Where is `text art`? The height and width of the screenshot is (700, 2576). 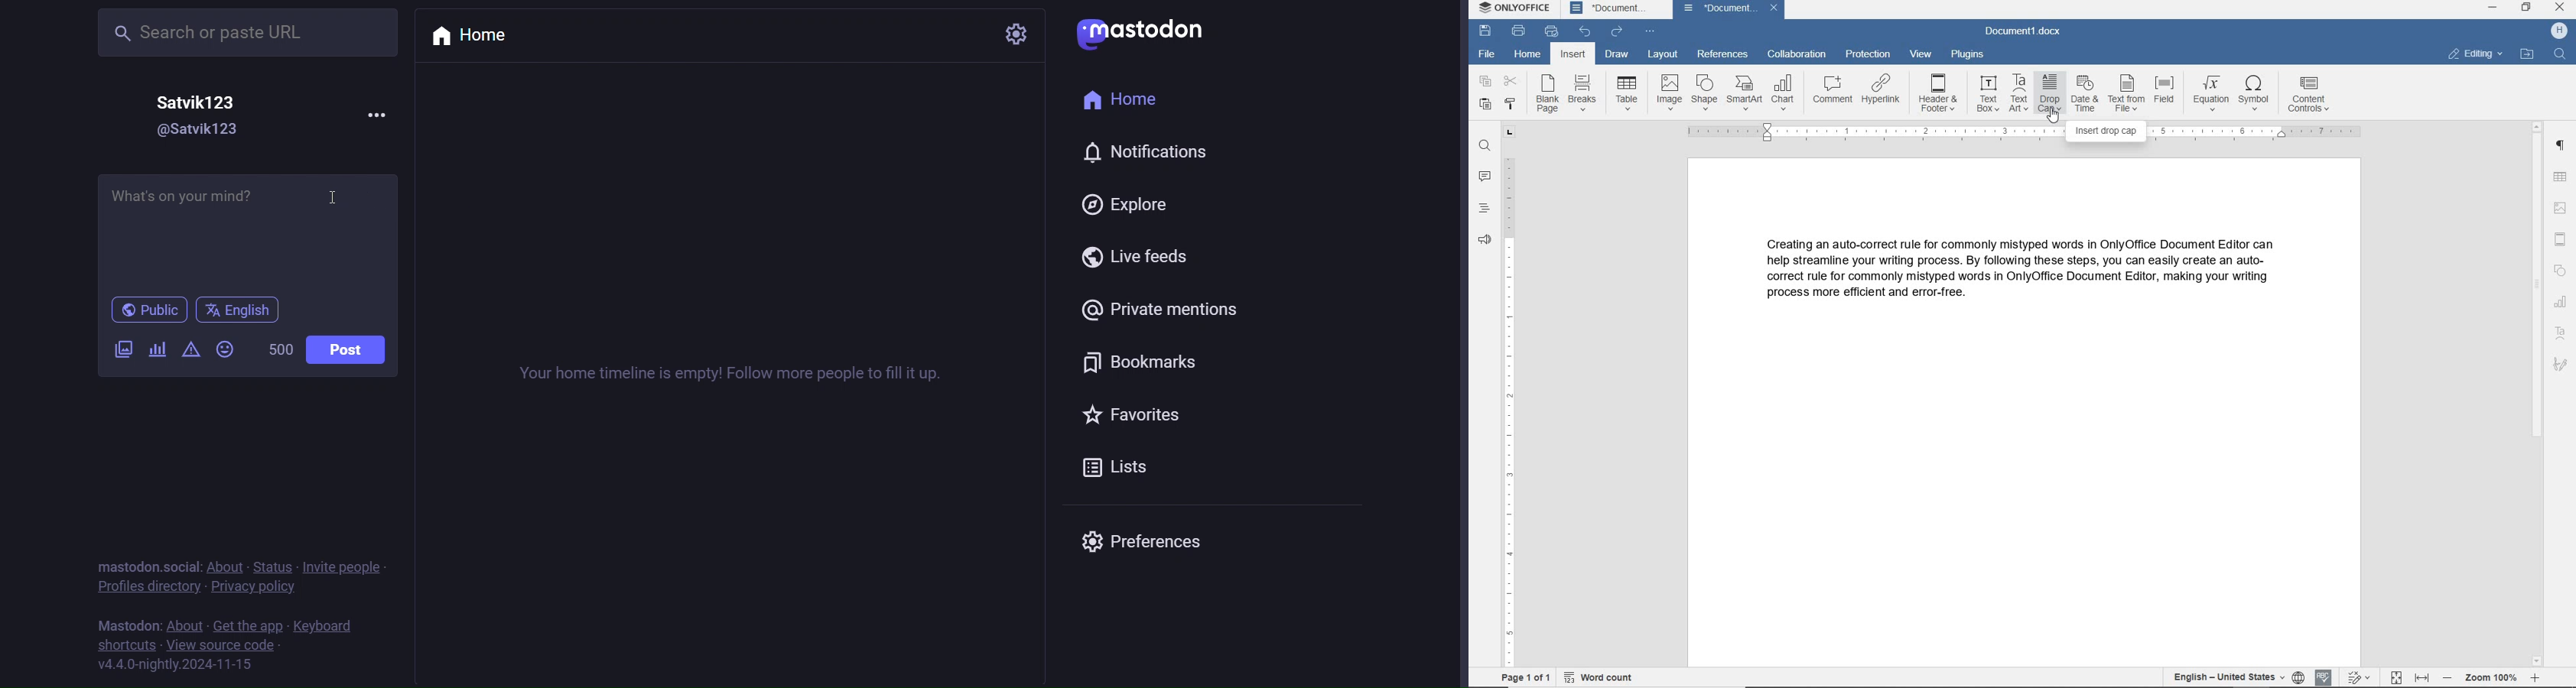 text art is located at coordinates (2018, 94).